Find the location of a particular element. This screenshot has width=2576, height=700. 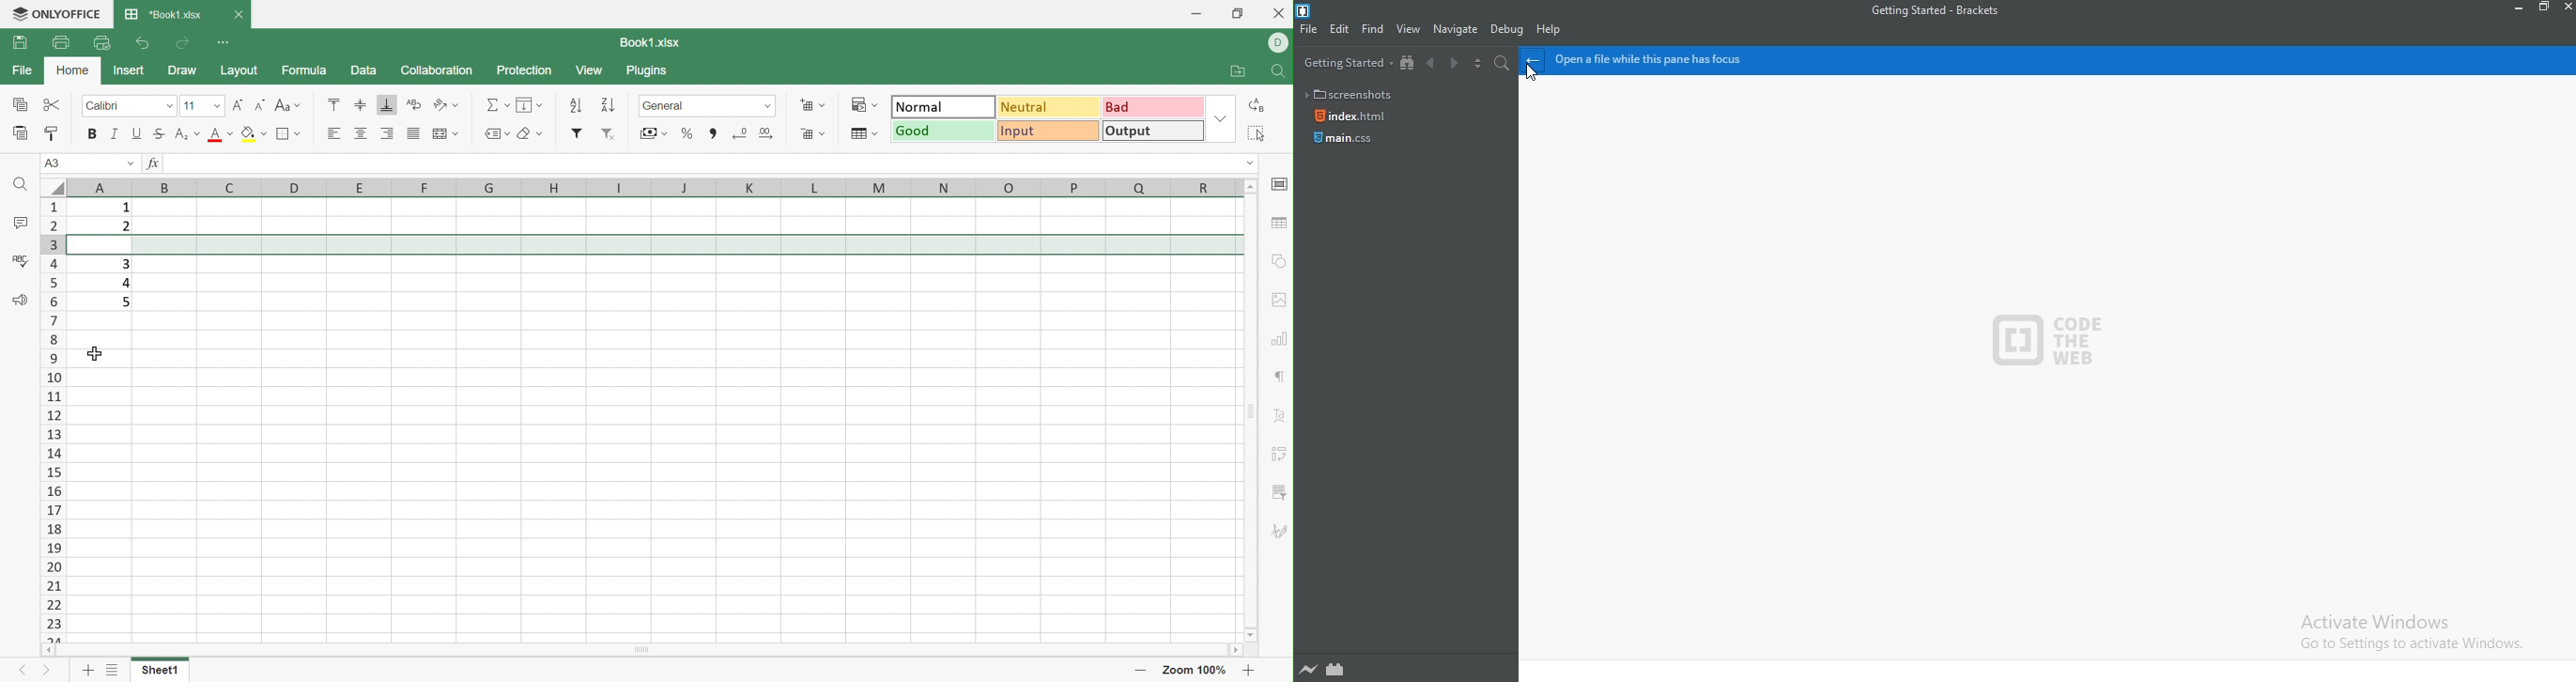

open a file while this pane has focus is located at coordinates (2064, 62).